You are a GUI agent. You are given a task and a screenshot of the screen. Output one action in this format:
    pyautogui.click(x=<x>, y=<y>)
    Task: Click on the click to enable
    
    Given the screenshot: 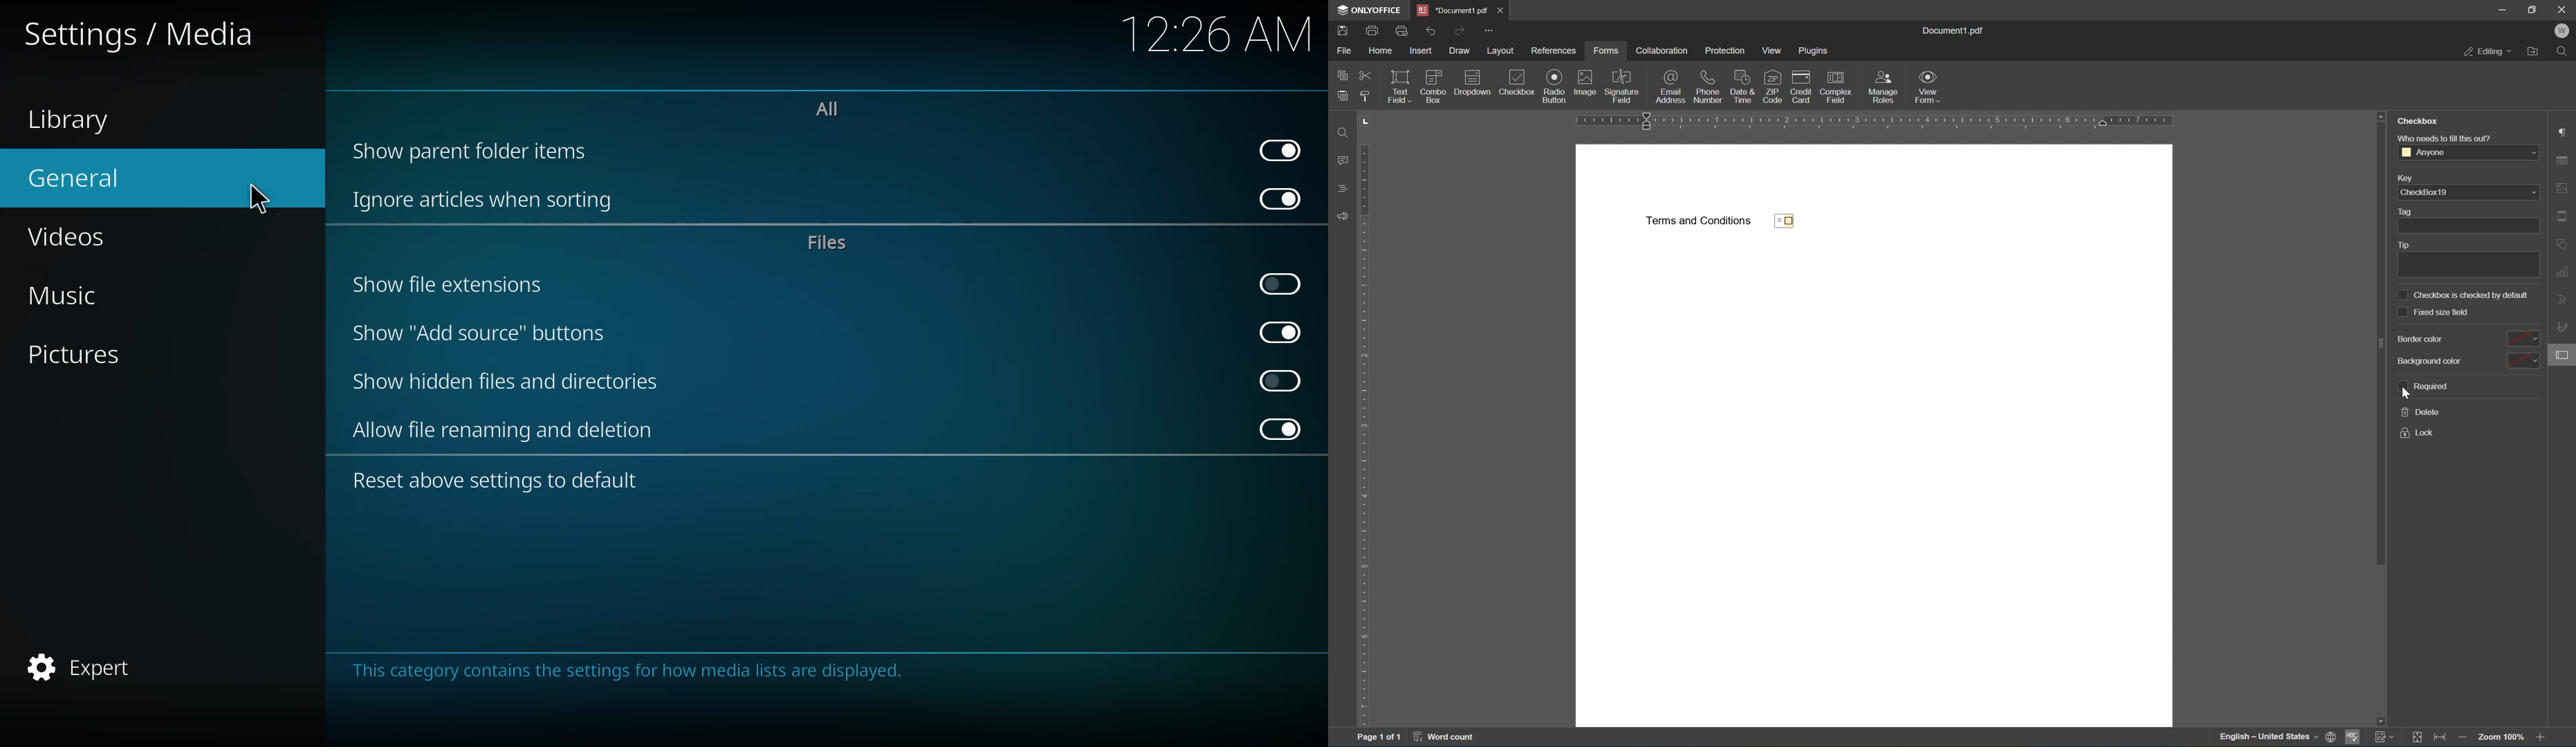 What is the action you would take?
    pyautogui.click(x=1285, y=283)
    